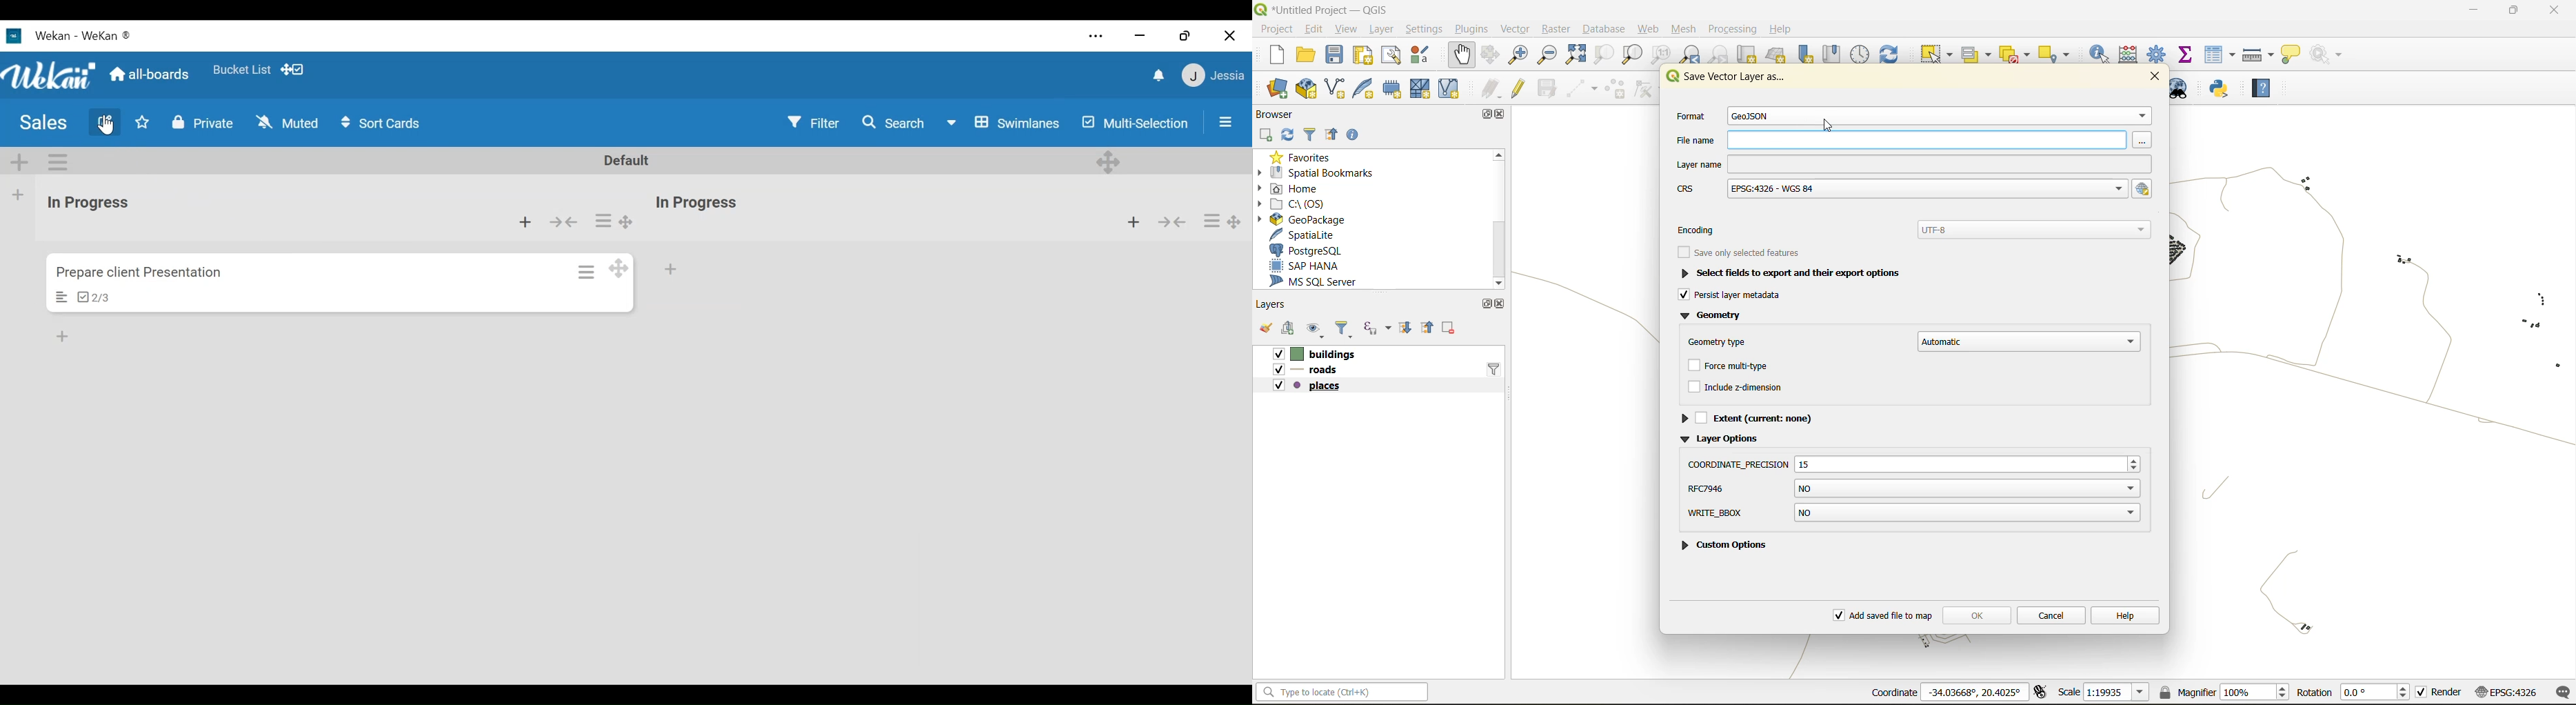 This screenshot has height=728, width=2576. What do you see at coordinates (1367, 55) in the screenshot?
I see `print layout` at bounding box center [1367, 55].